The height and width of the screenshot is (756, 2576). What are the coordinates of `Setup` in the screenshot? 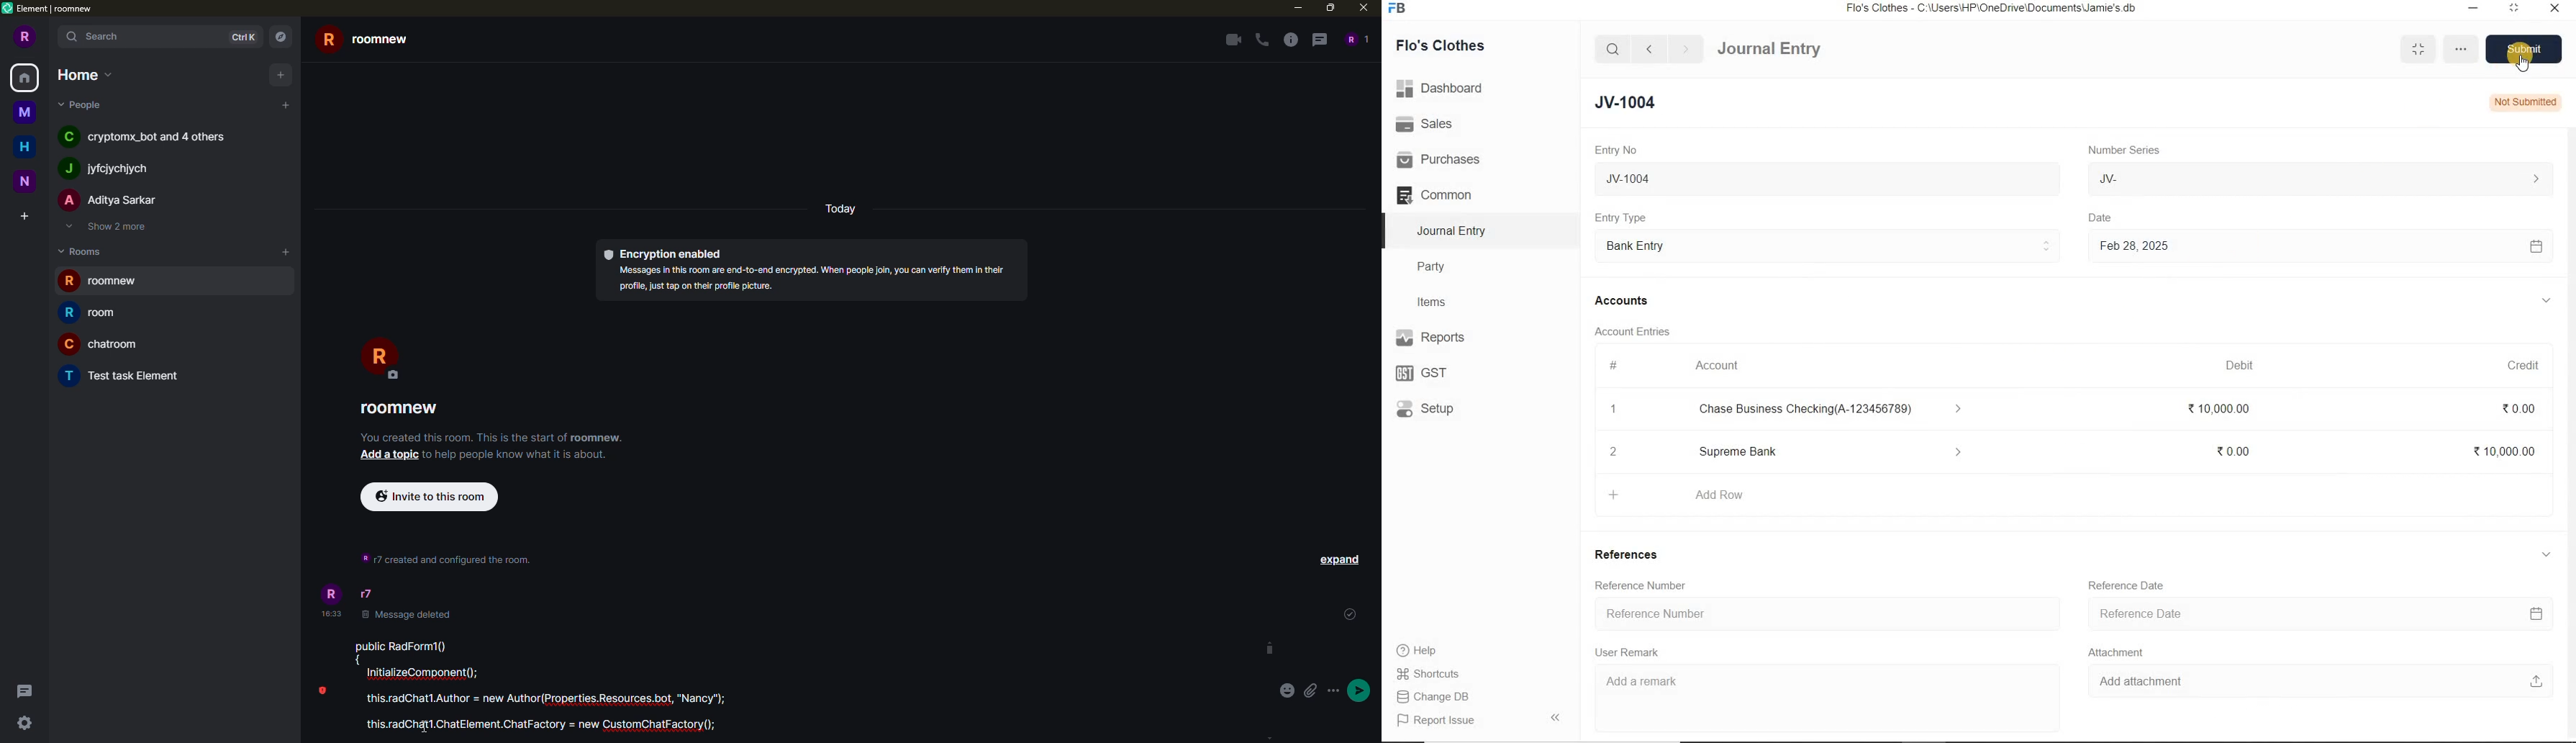 It's located at (1439, 408).